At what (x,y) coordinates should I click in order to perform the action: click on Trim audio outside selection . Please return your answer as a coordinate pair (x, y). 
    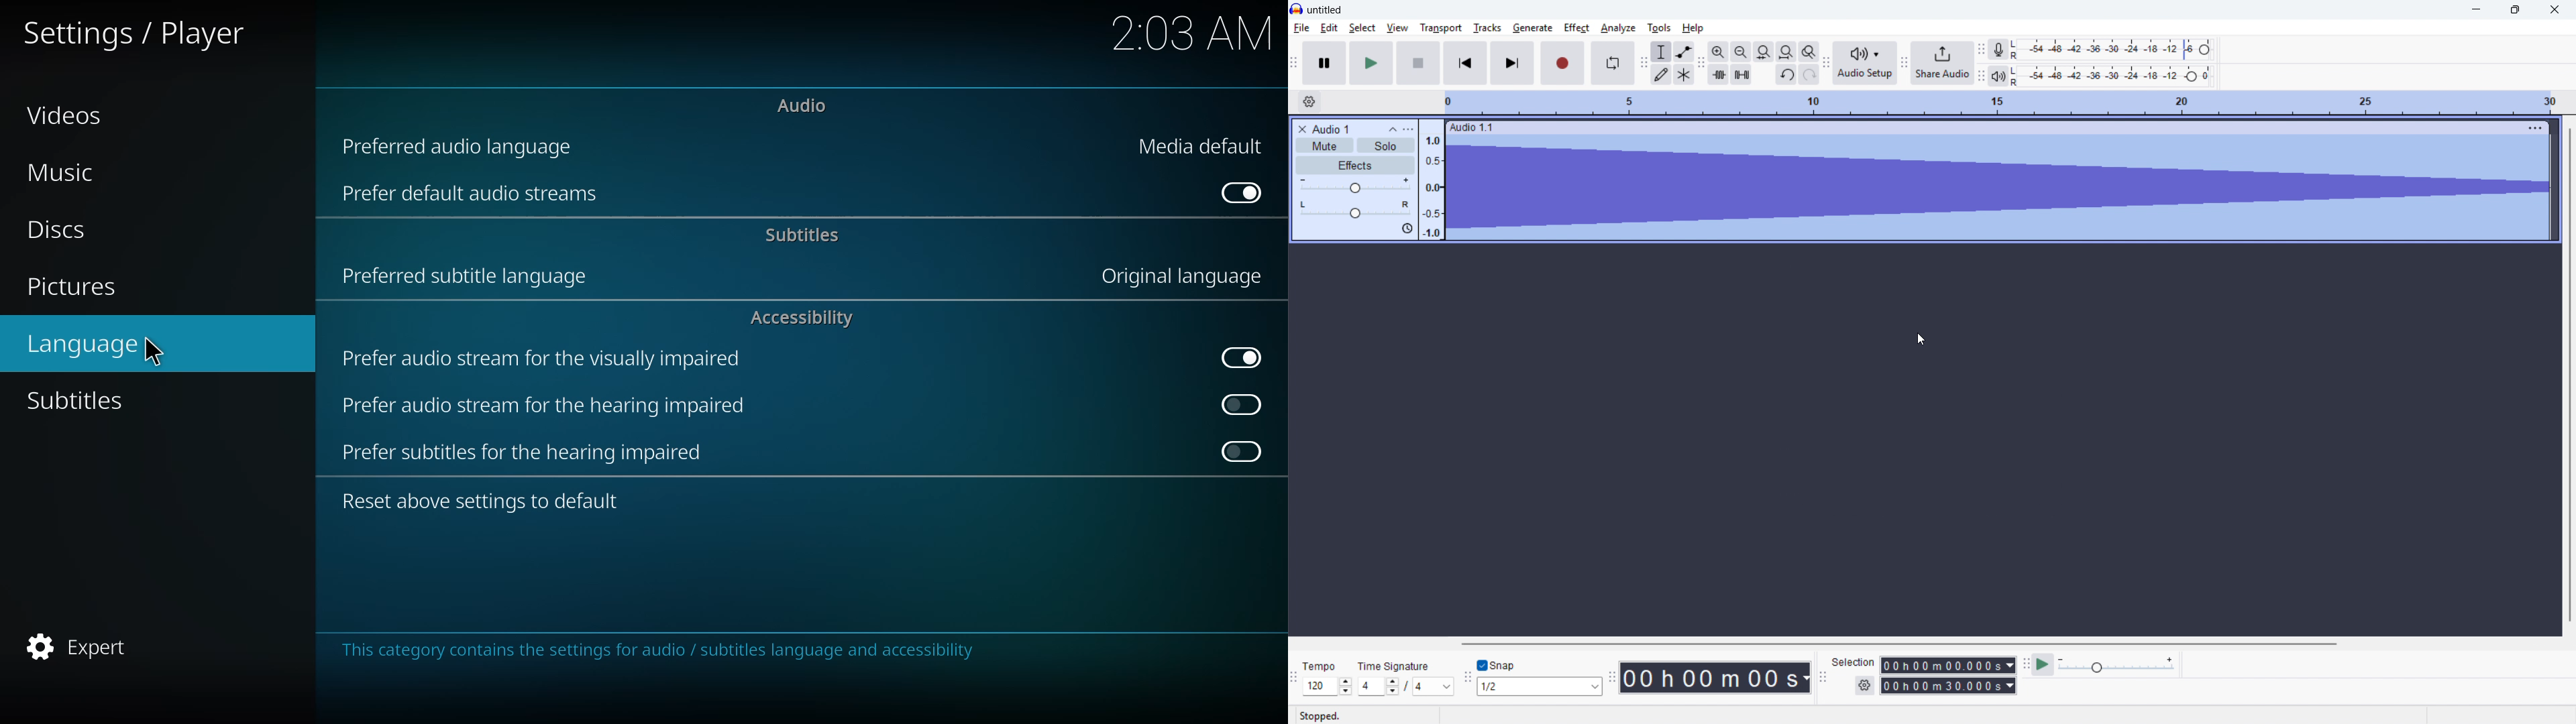
    Looking at the image, I should click on (1719, 74).